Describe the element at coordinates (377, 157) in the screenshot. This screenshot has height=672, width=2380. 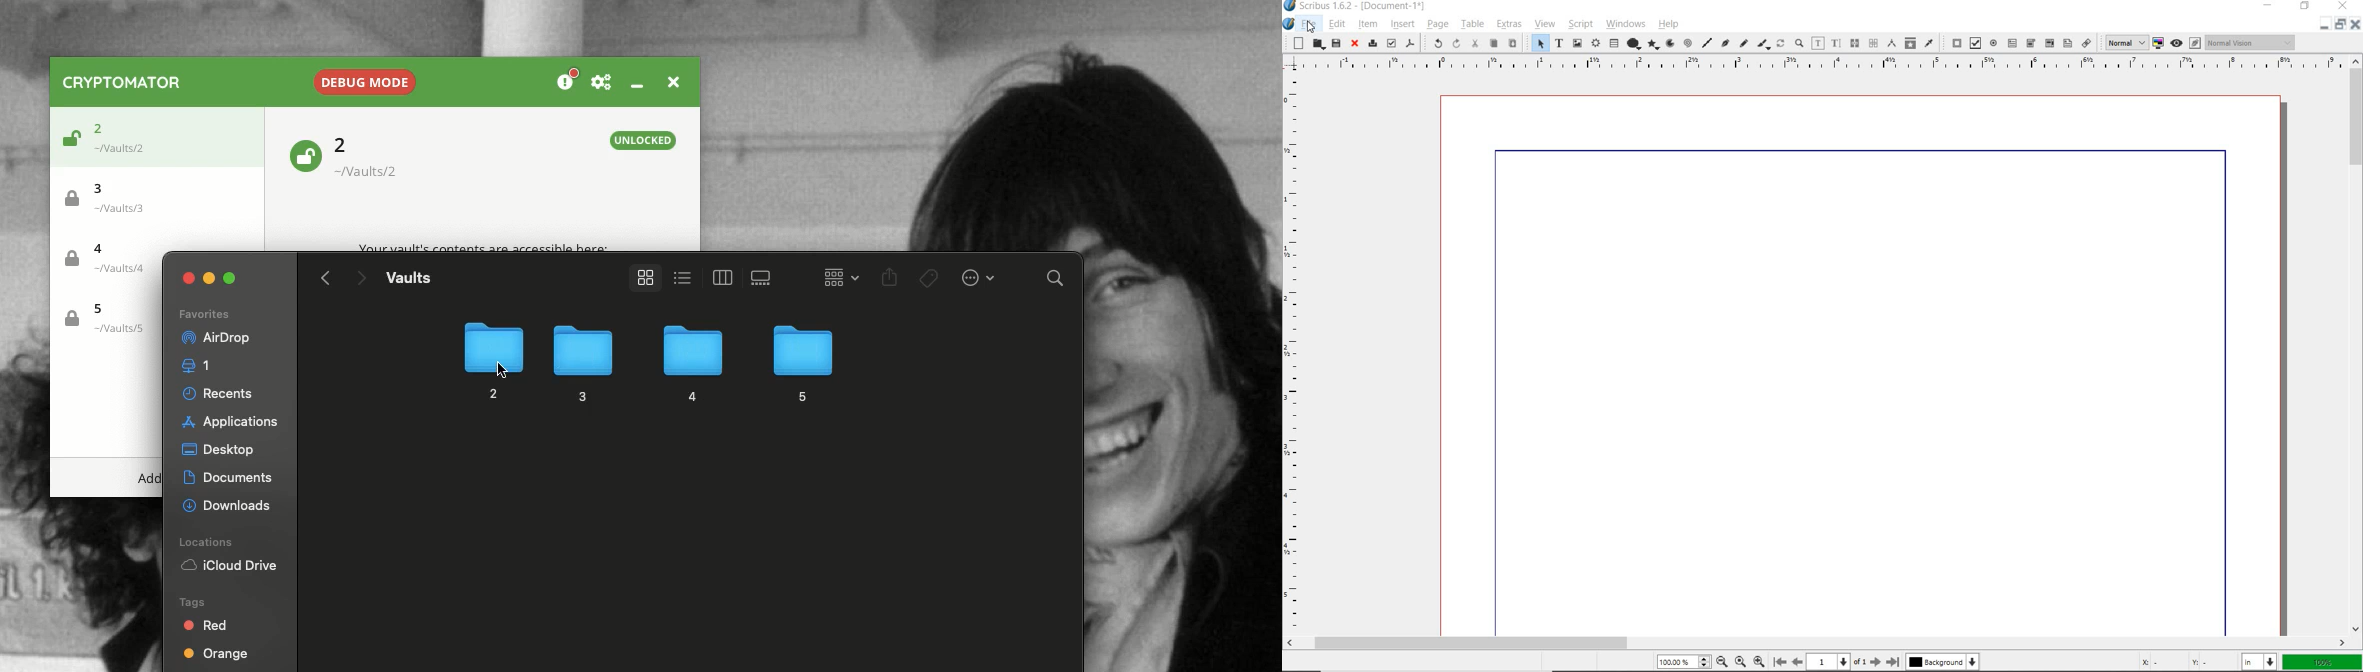
I see `Vault 2` at that location.